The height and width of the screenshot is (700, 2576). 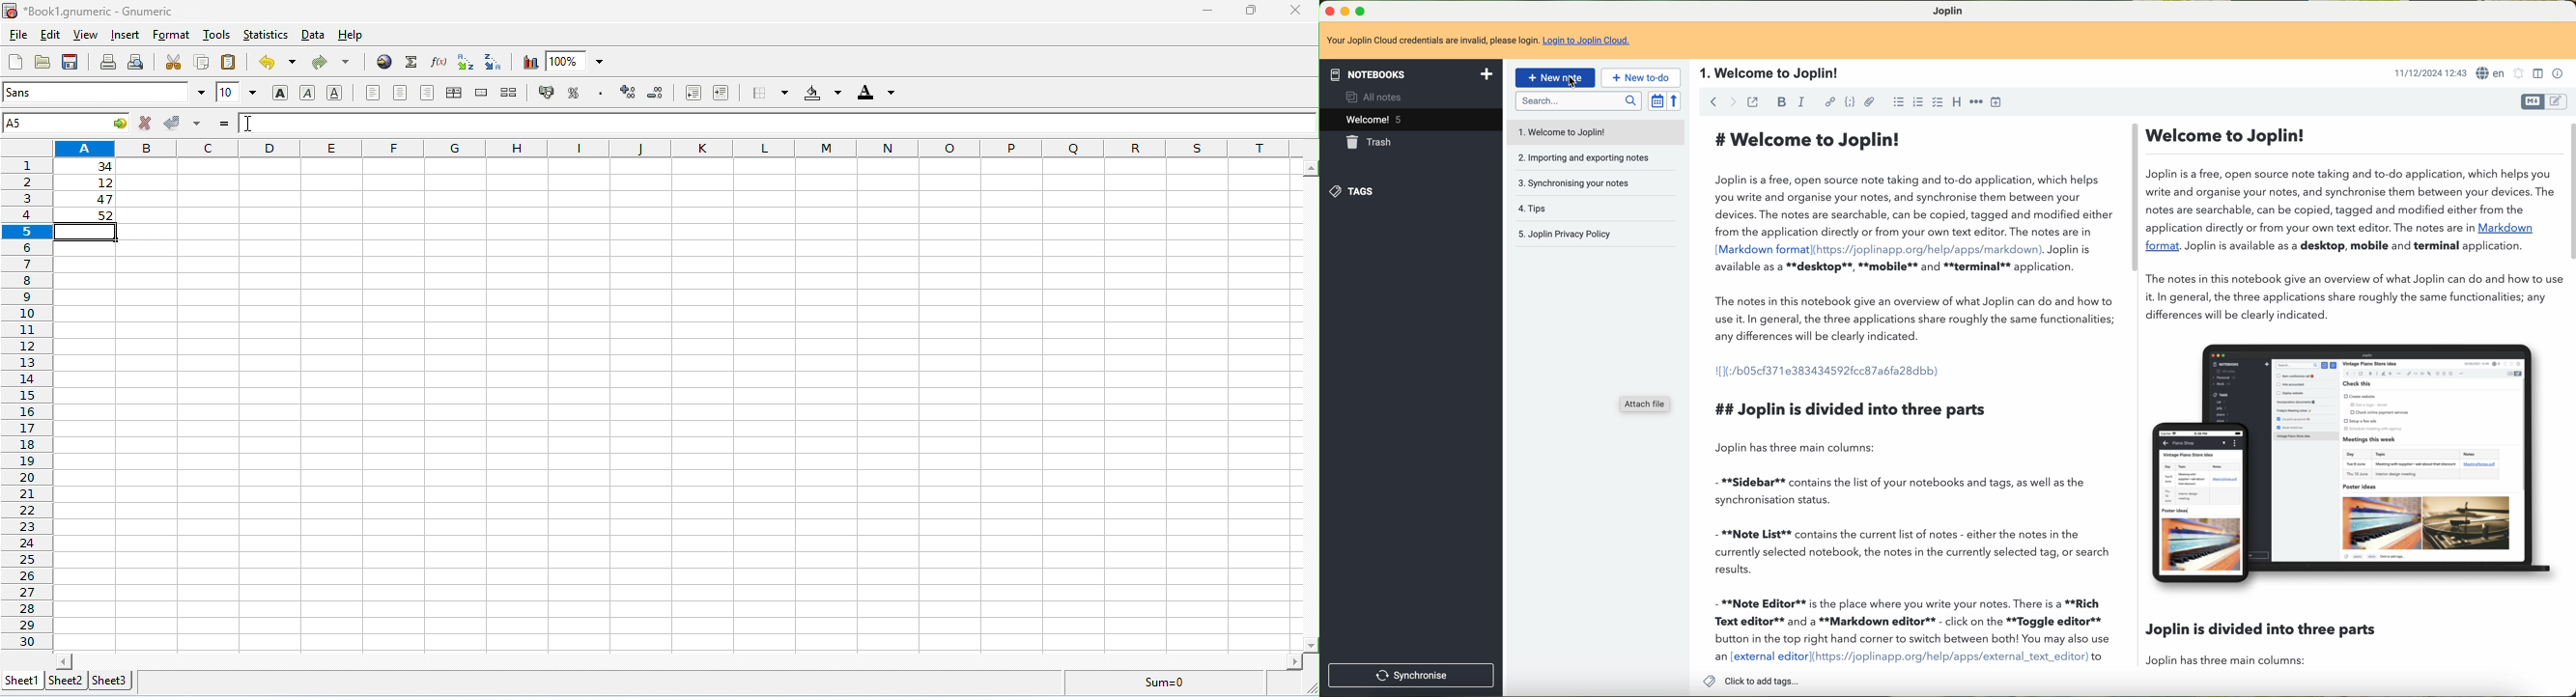 What do you see at coordinates (1870, 104) in the screenshot?
I see `attach file` at bounding box center [1870, 104].